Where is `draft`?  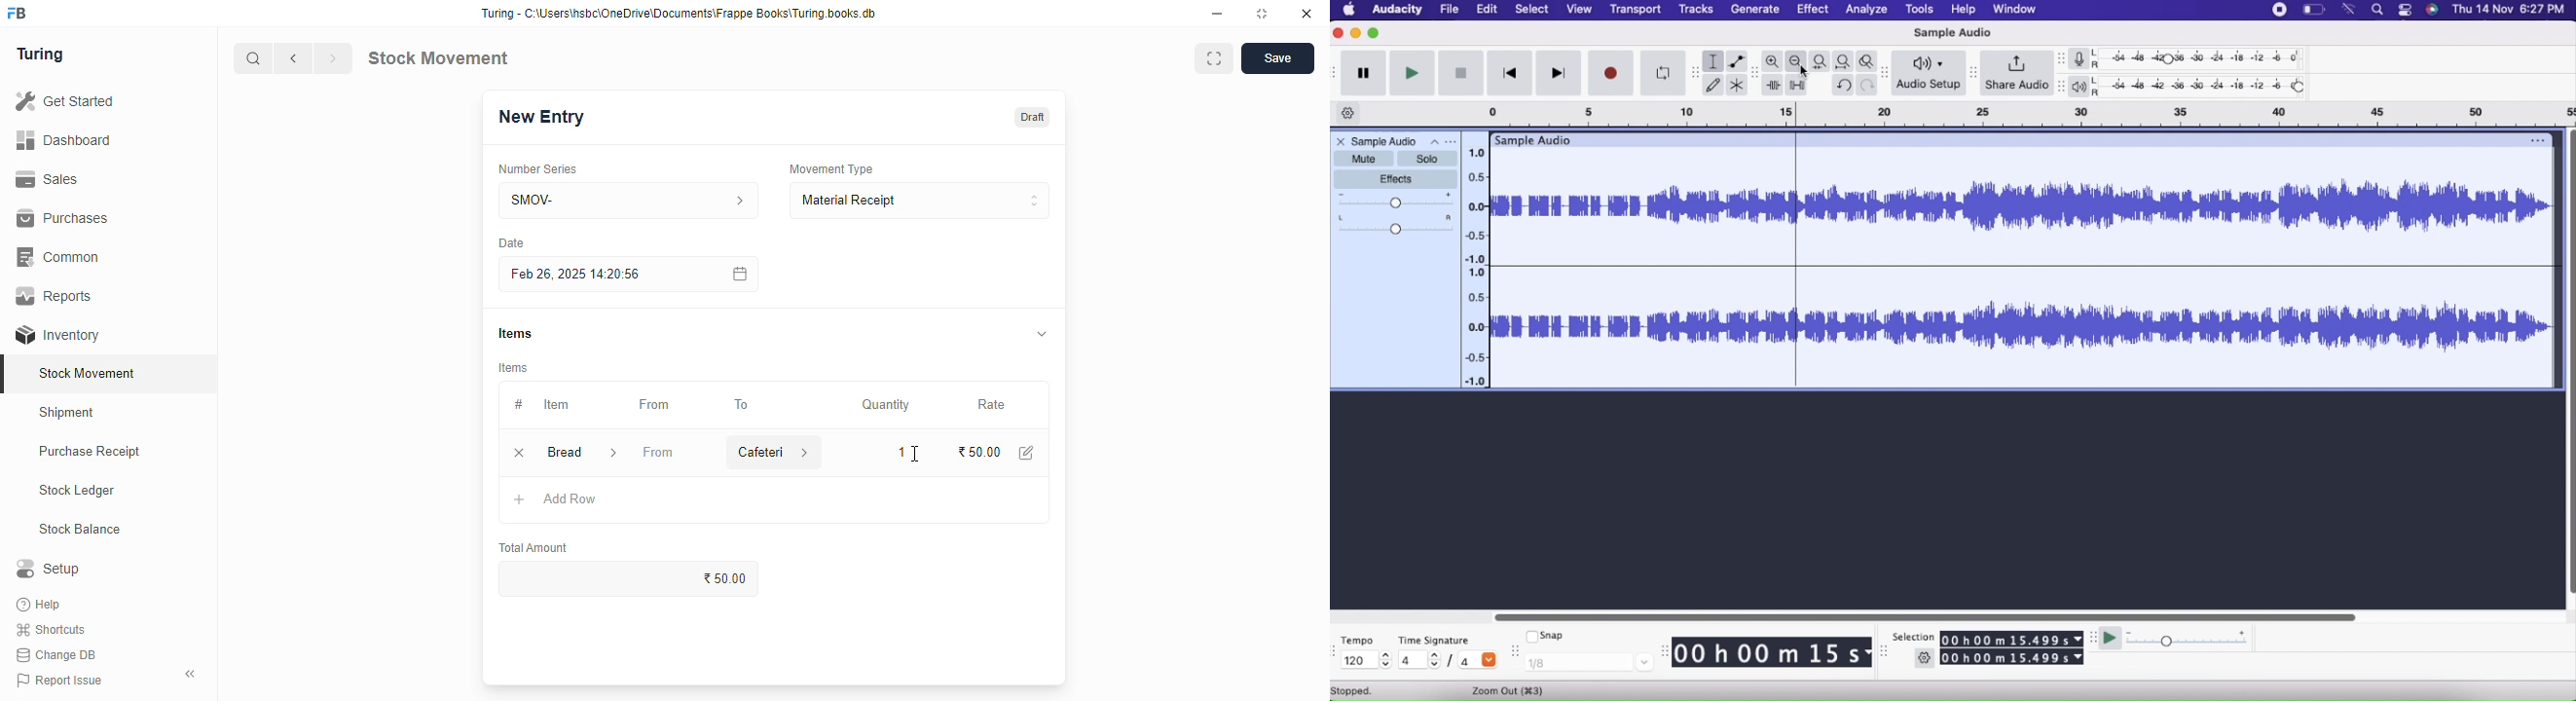
draft is located at coordinates (1034, 117).